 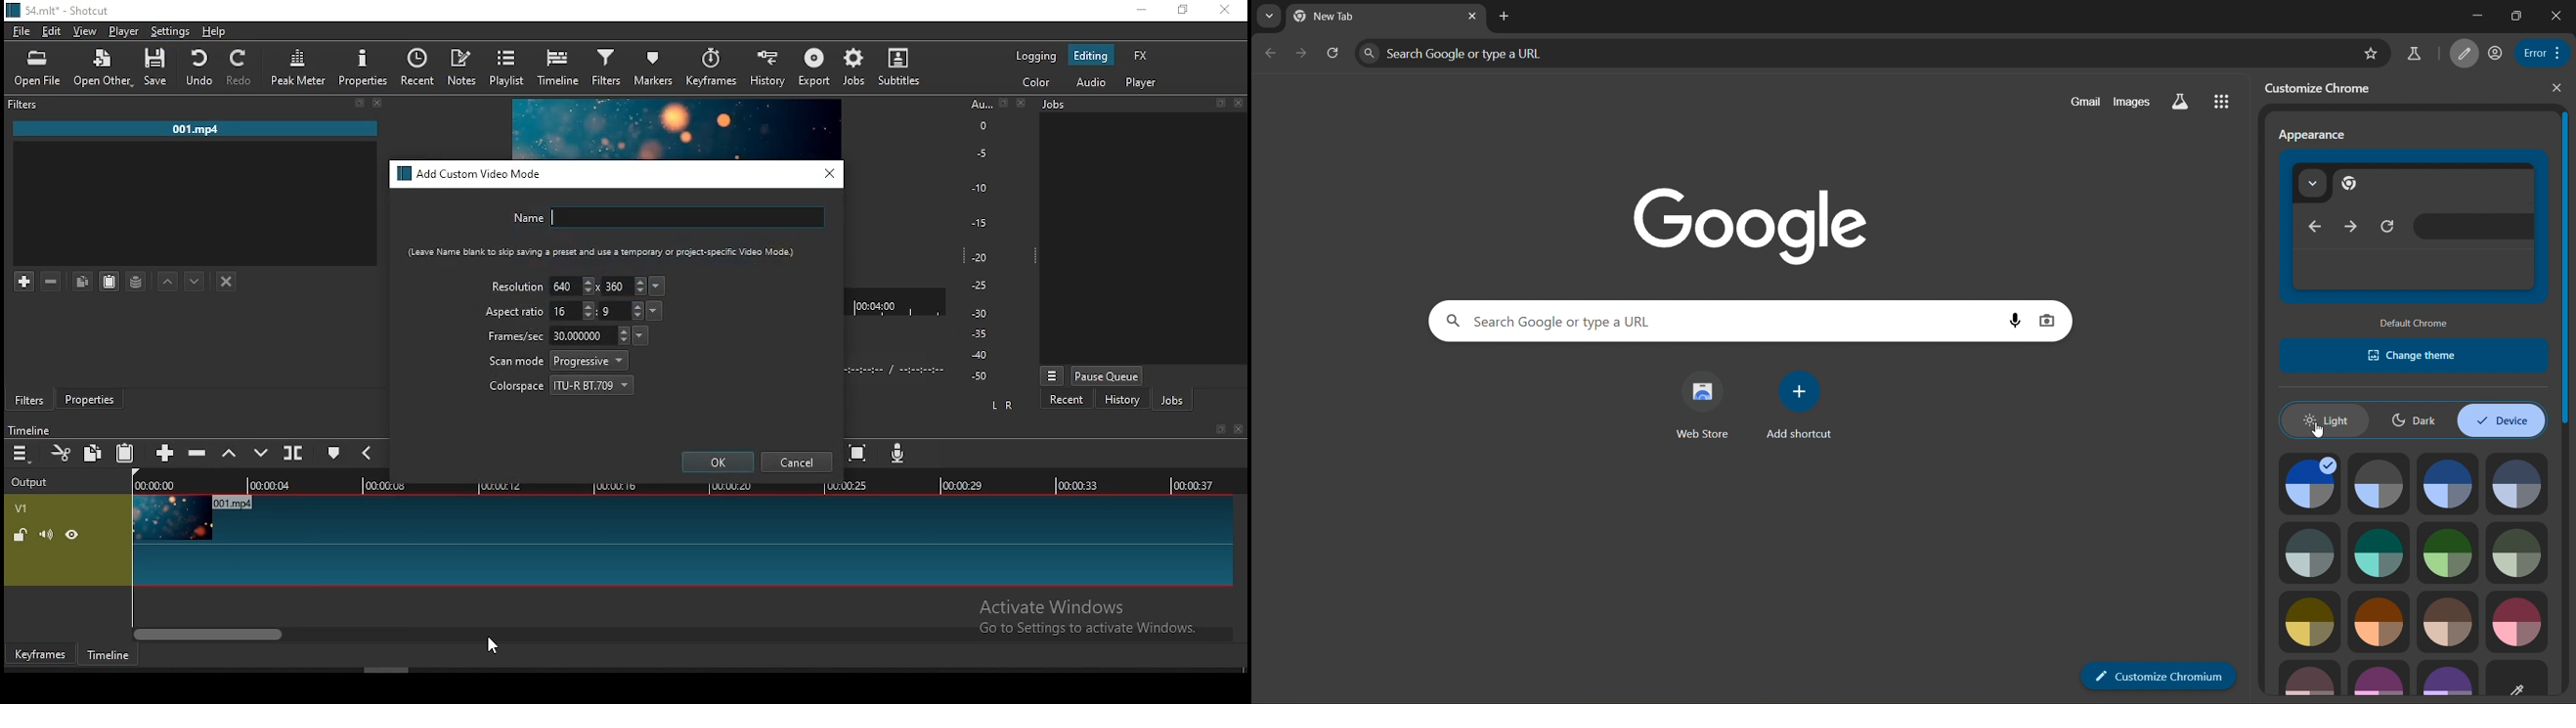 I want to click on peak meter, so click(x=298, y=67).